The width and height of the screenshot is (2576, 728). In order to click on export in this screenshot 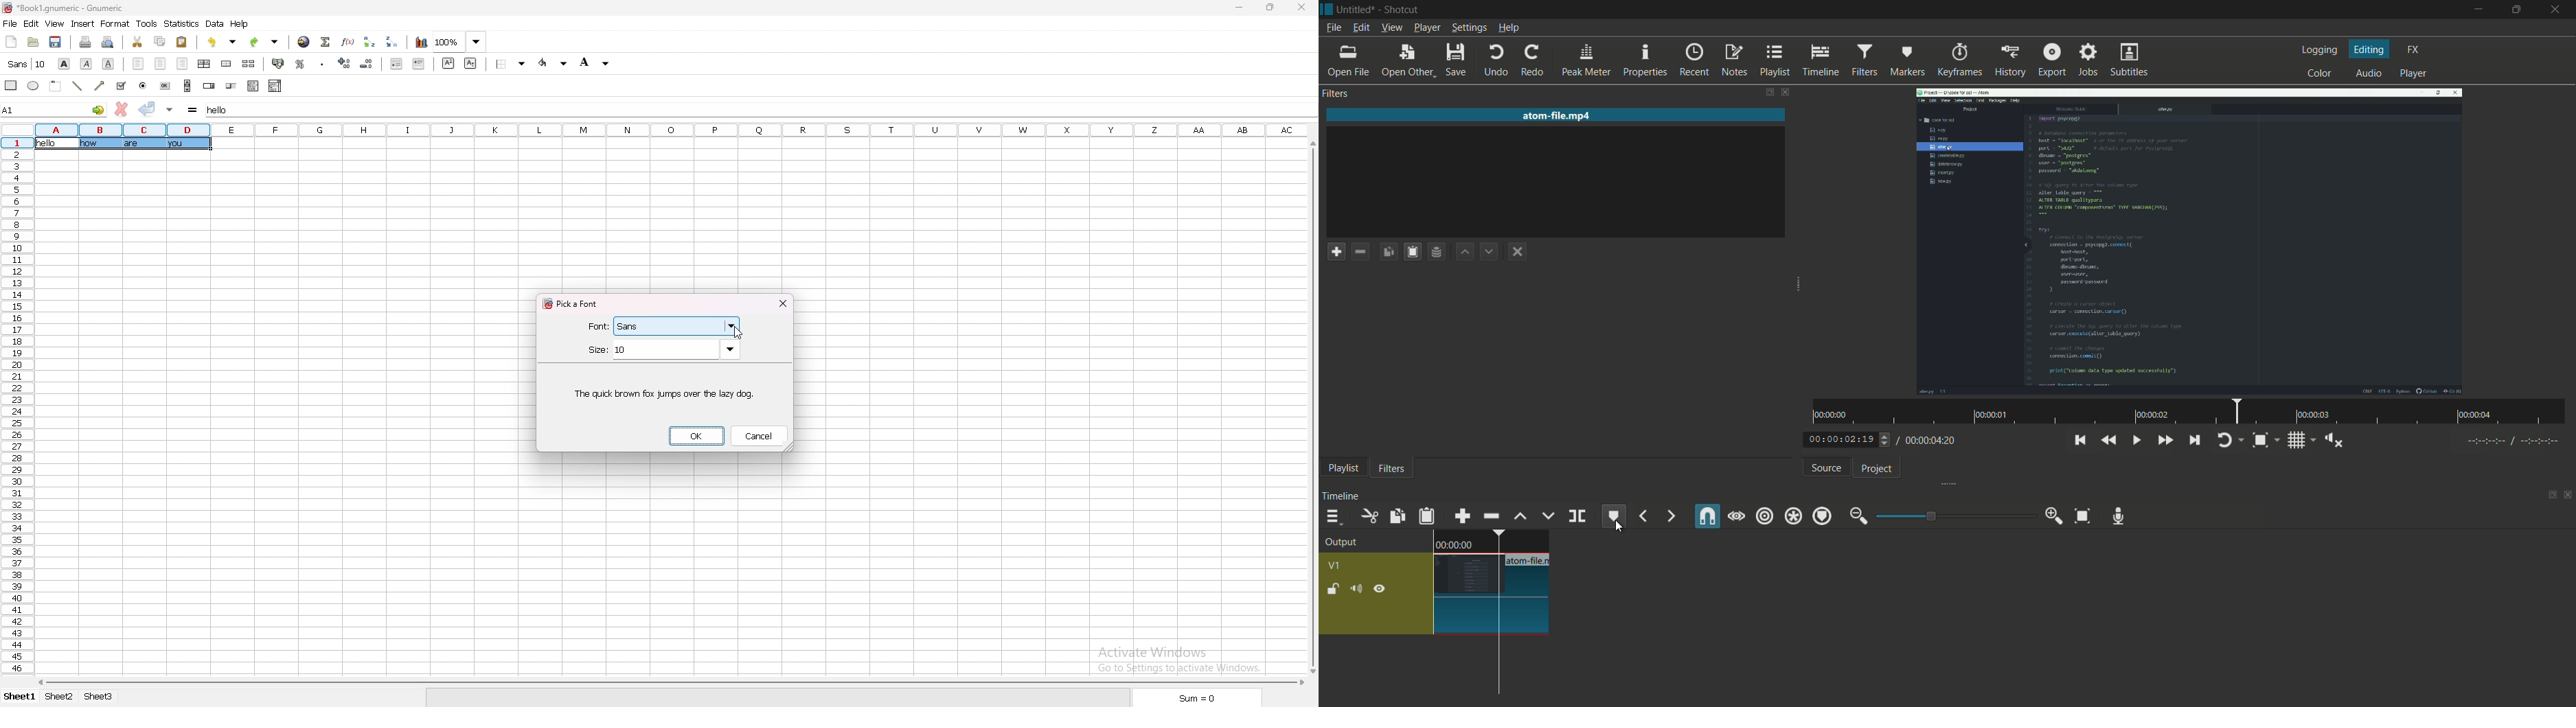, I will do `click(2052, 60)`.